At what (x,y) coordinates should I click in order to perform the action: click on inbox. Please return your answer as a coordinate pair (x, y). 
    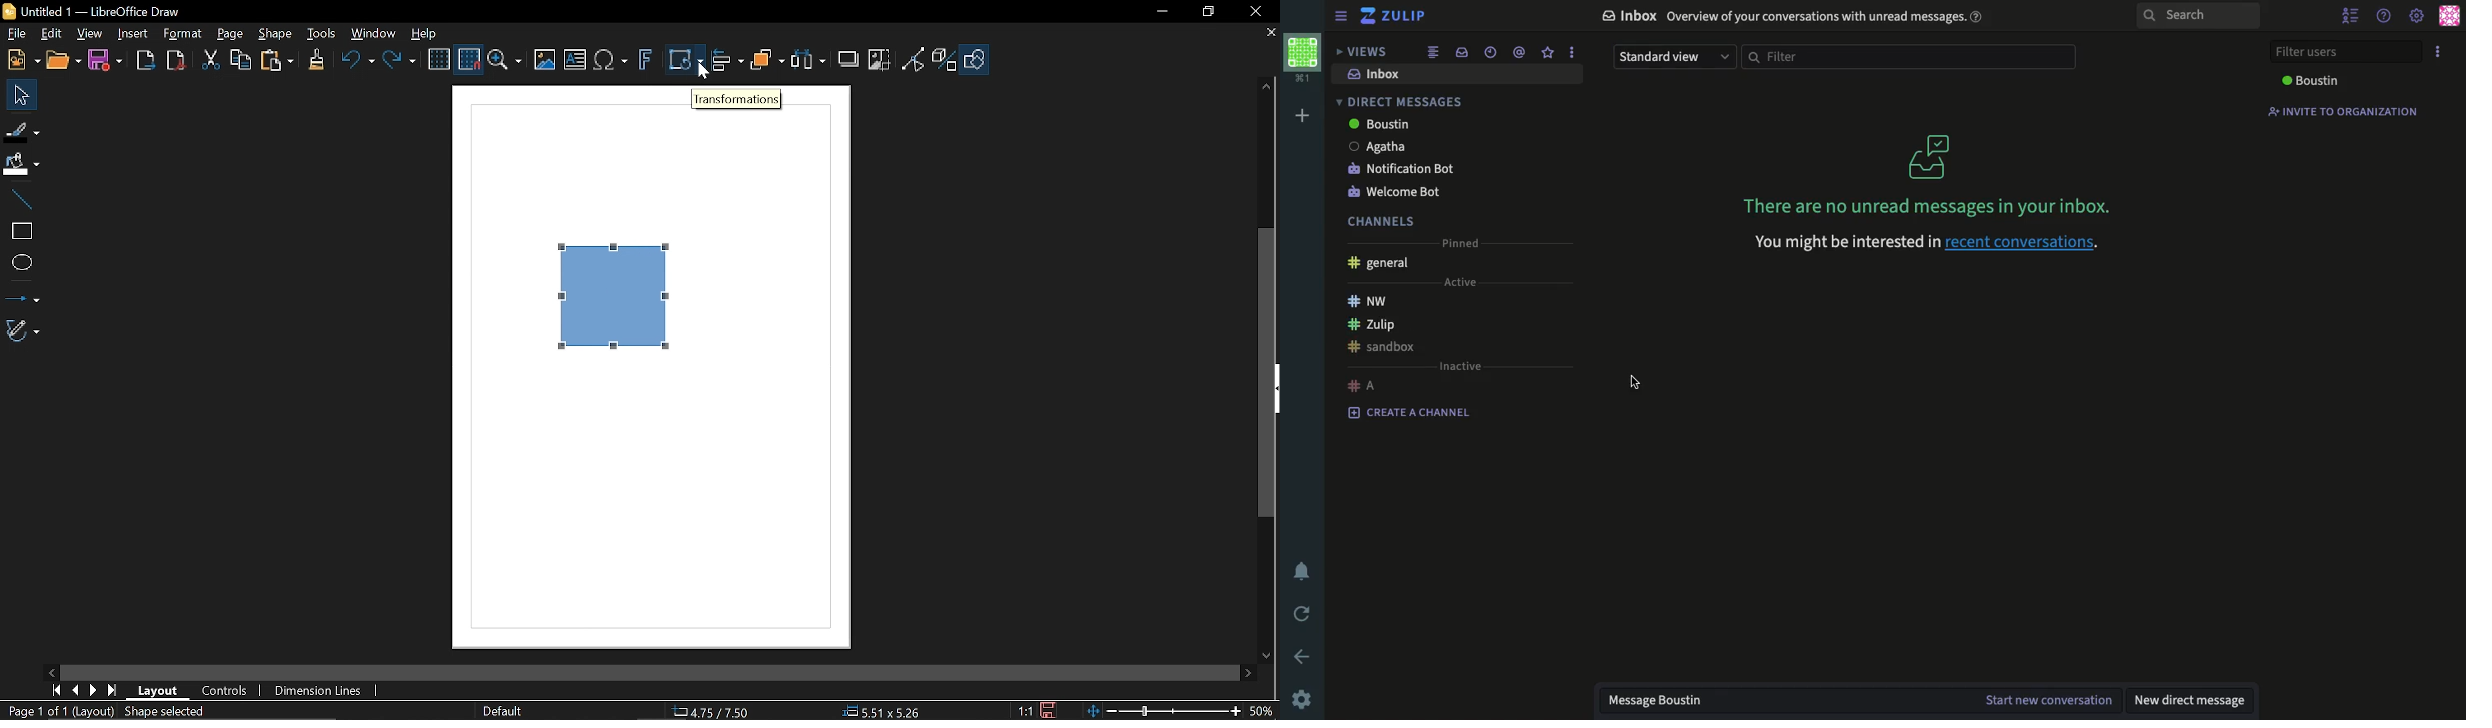
    Looking at the image, I should click on (1464, 51).